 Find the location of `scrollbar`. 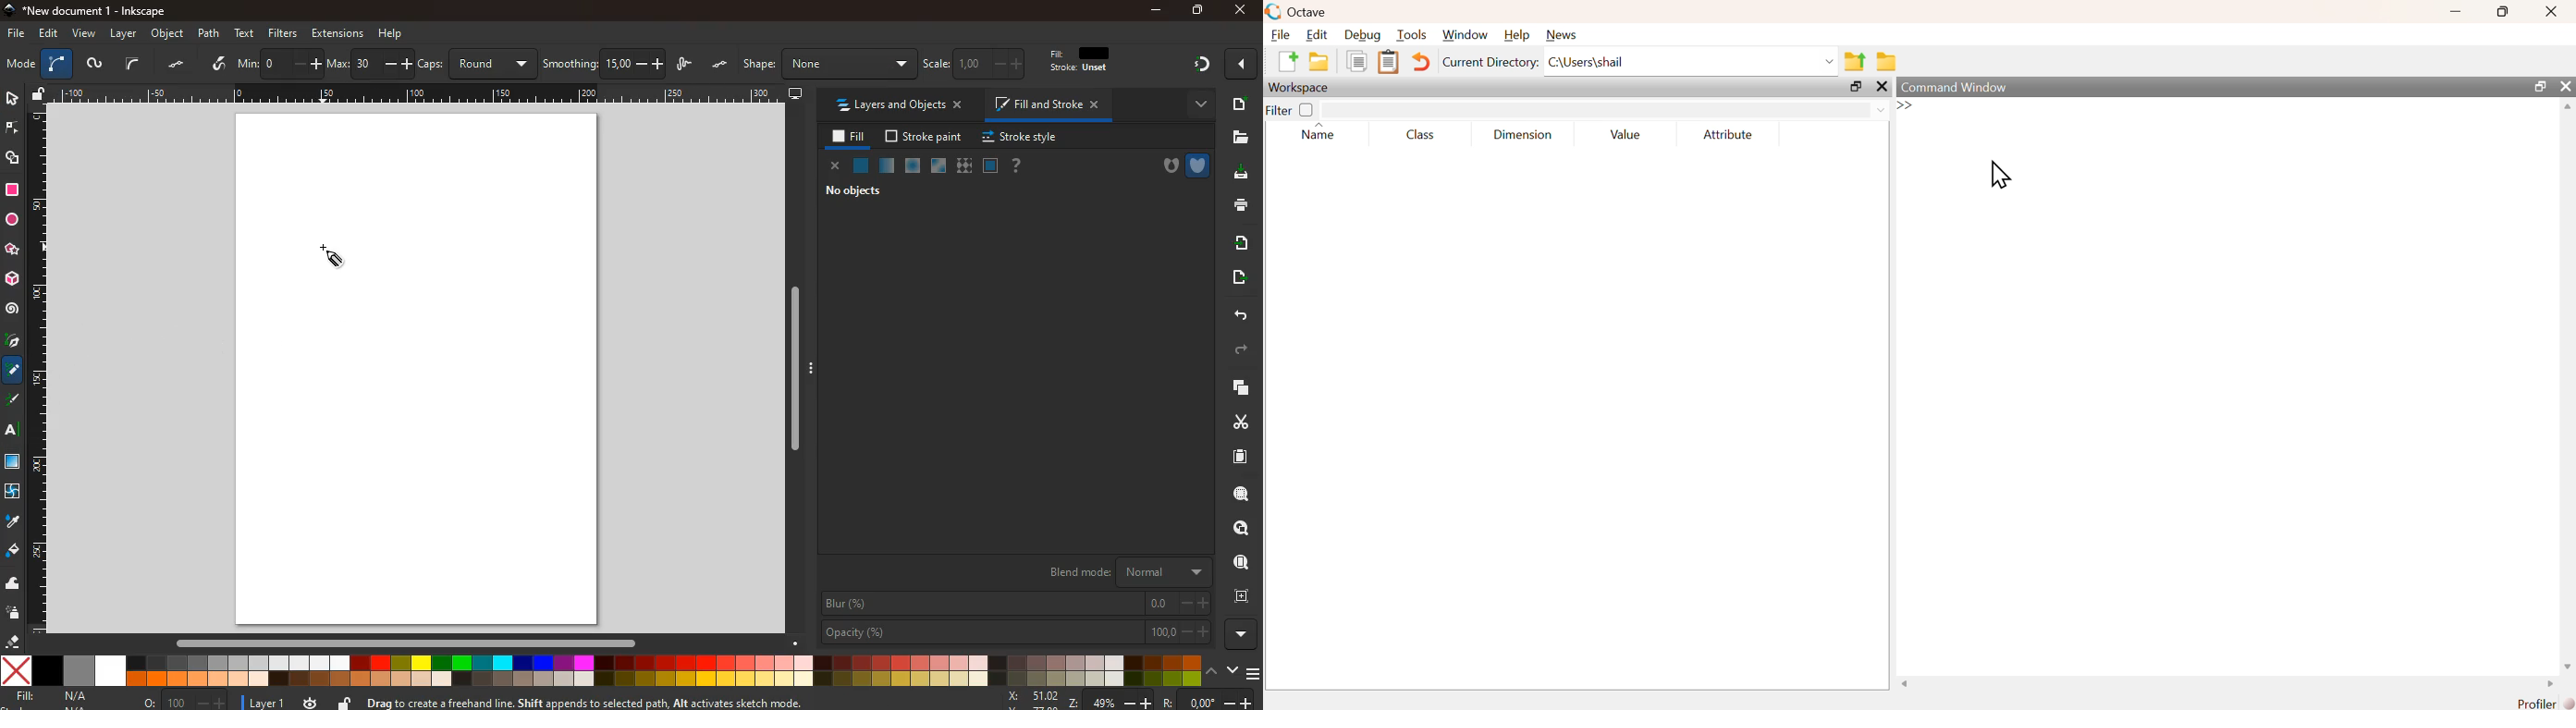

scrollbar is located at coordinates (2227, 685).